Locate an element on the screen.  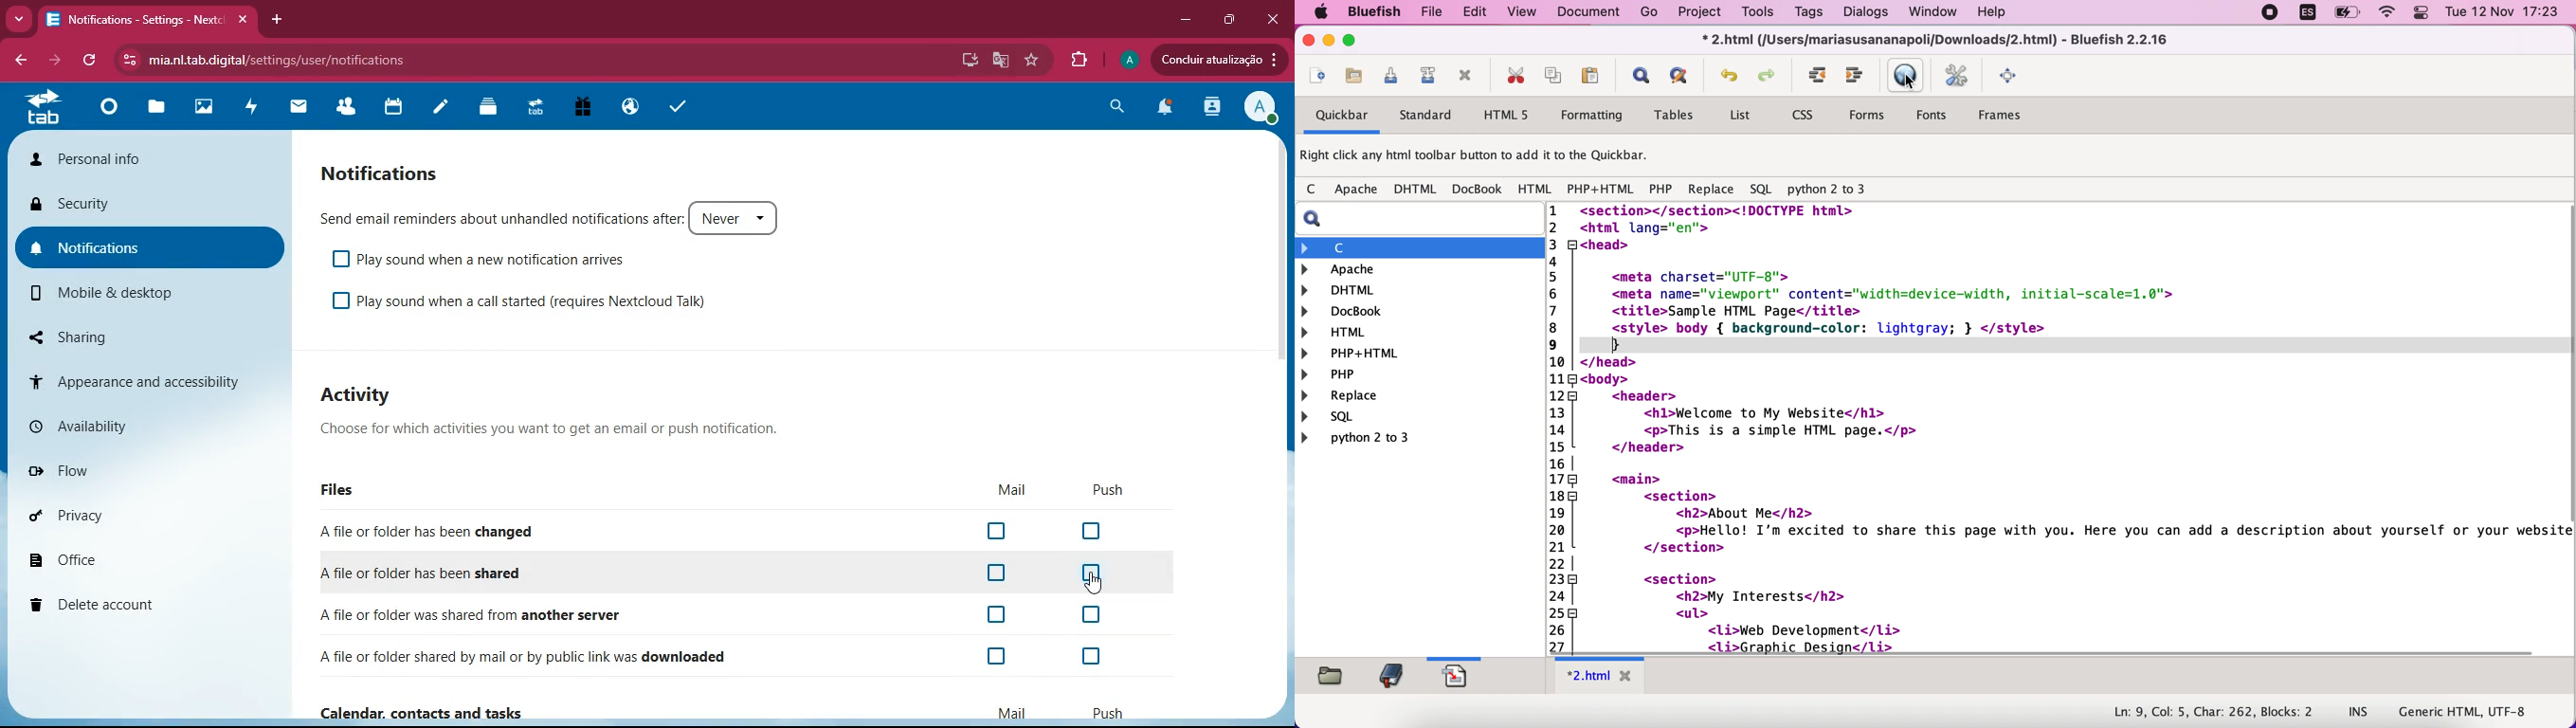
availability is located at coordinates (89, 421).